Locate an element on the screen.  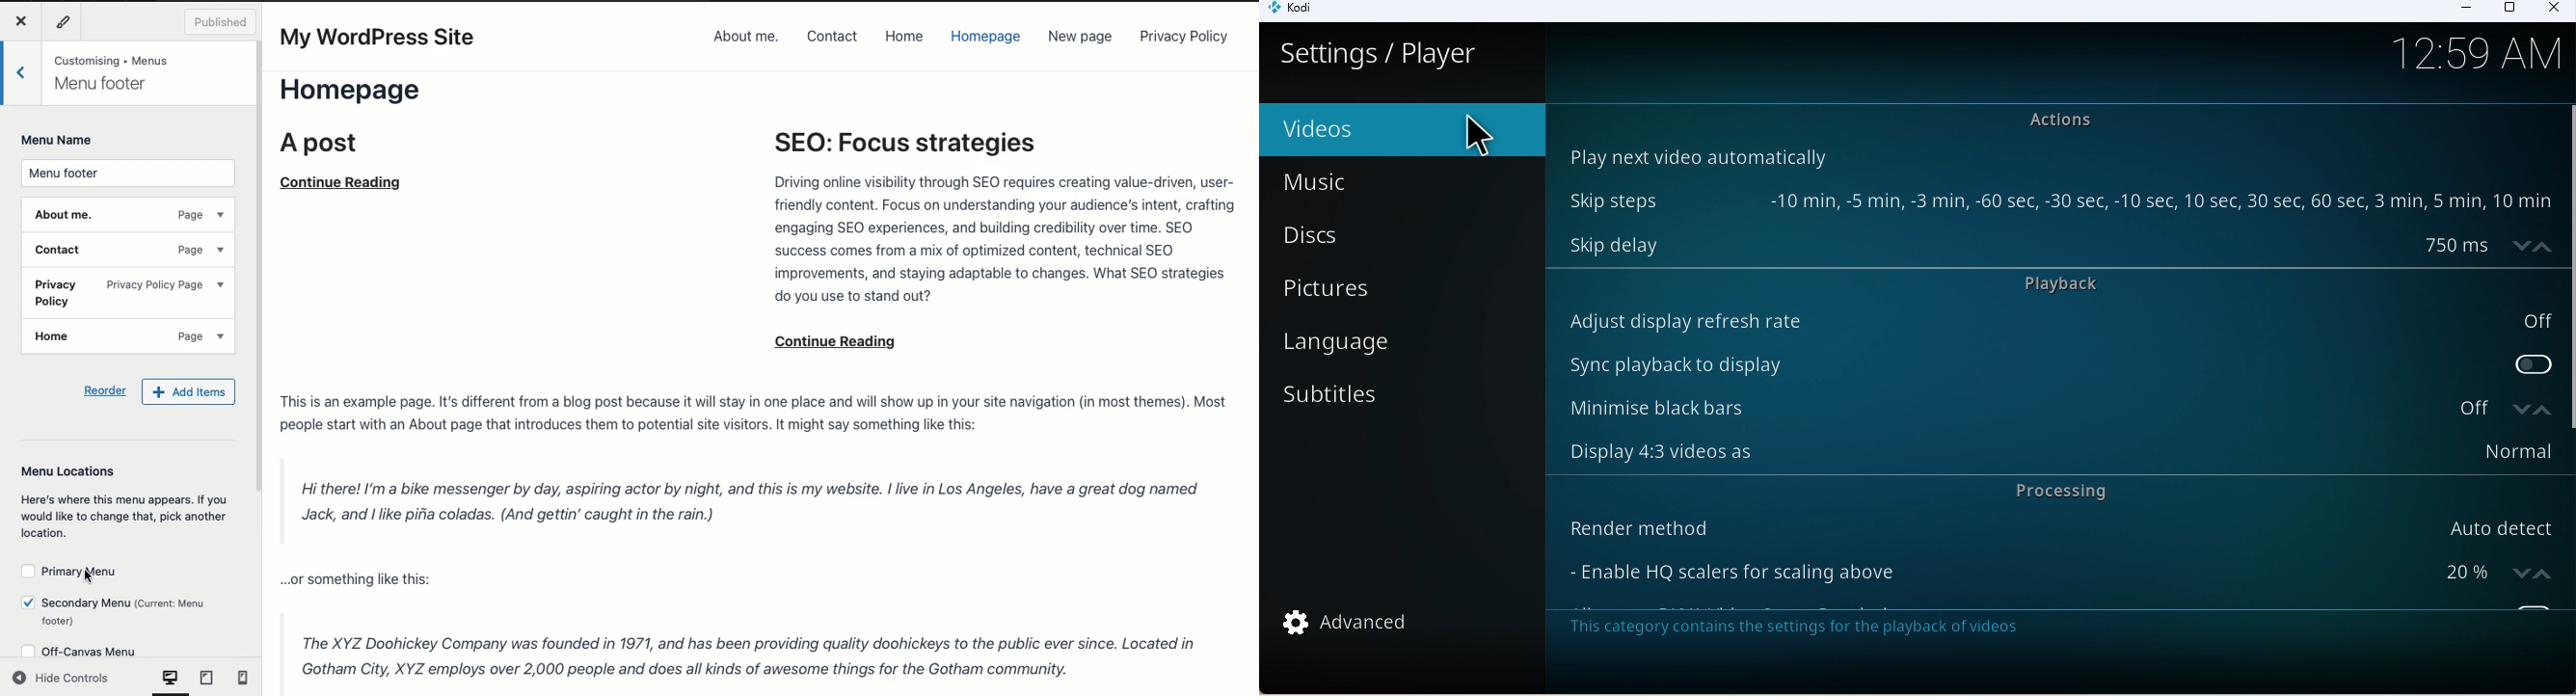
Menu name is located at coordinates (59, 141).